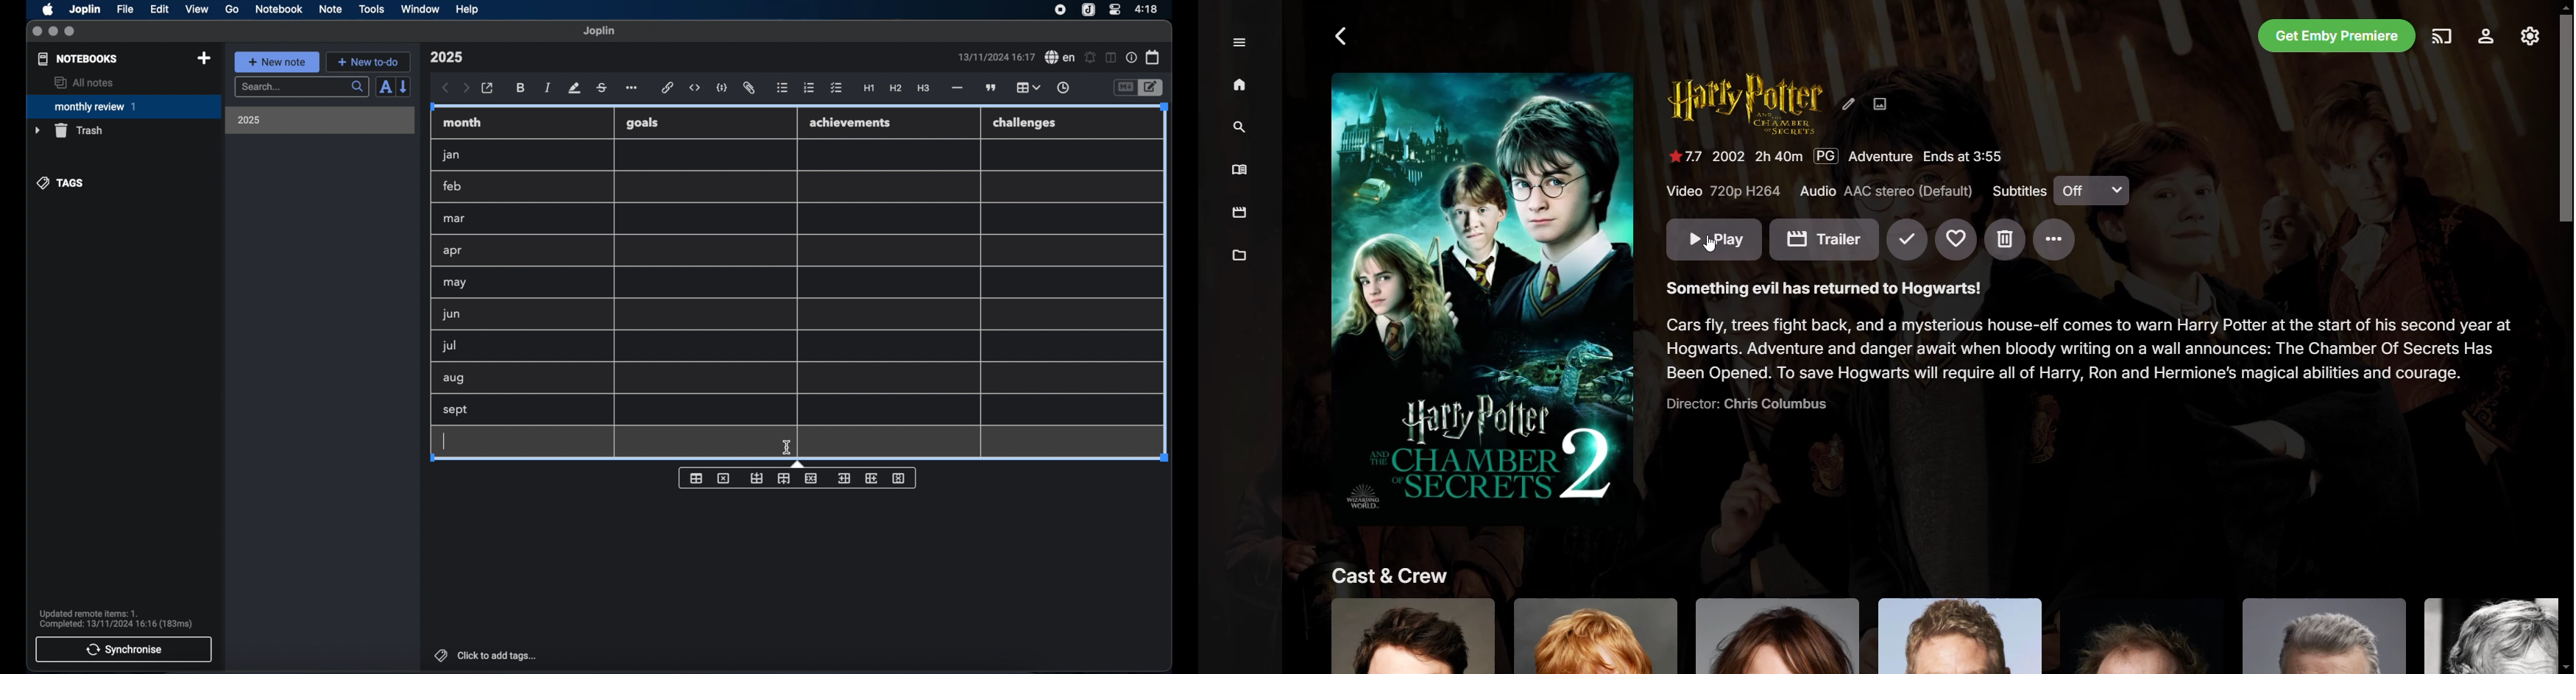 The height and width of the screenshot is (700, 2576). What do you see at coordinates (232, 9) in the screenshot?
I see `go` at bounding box center [232, 9].